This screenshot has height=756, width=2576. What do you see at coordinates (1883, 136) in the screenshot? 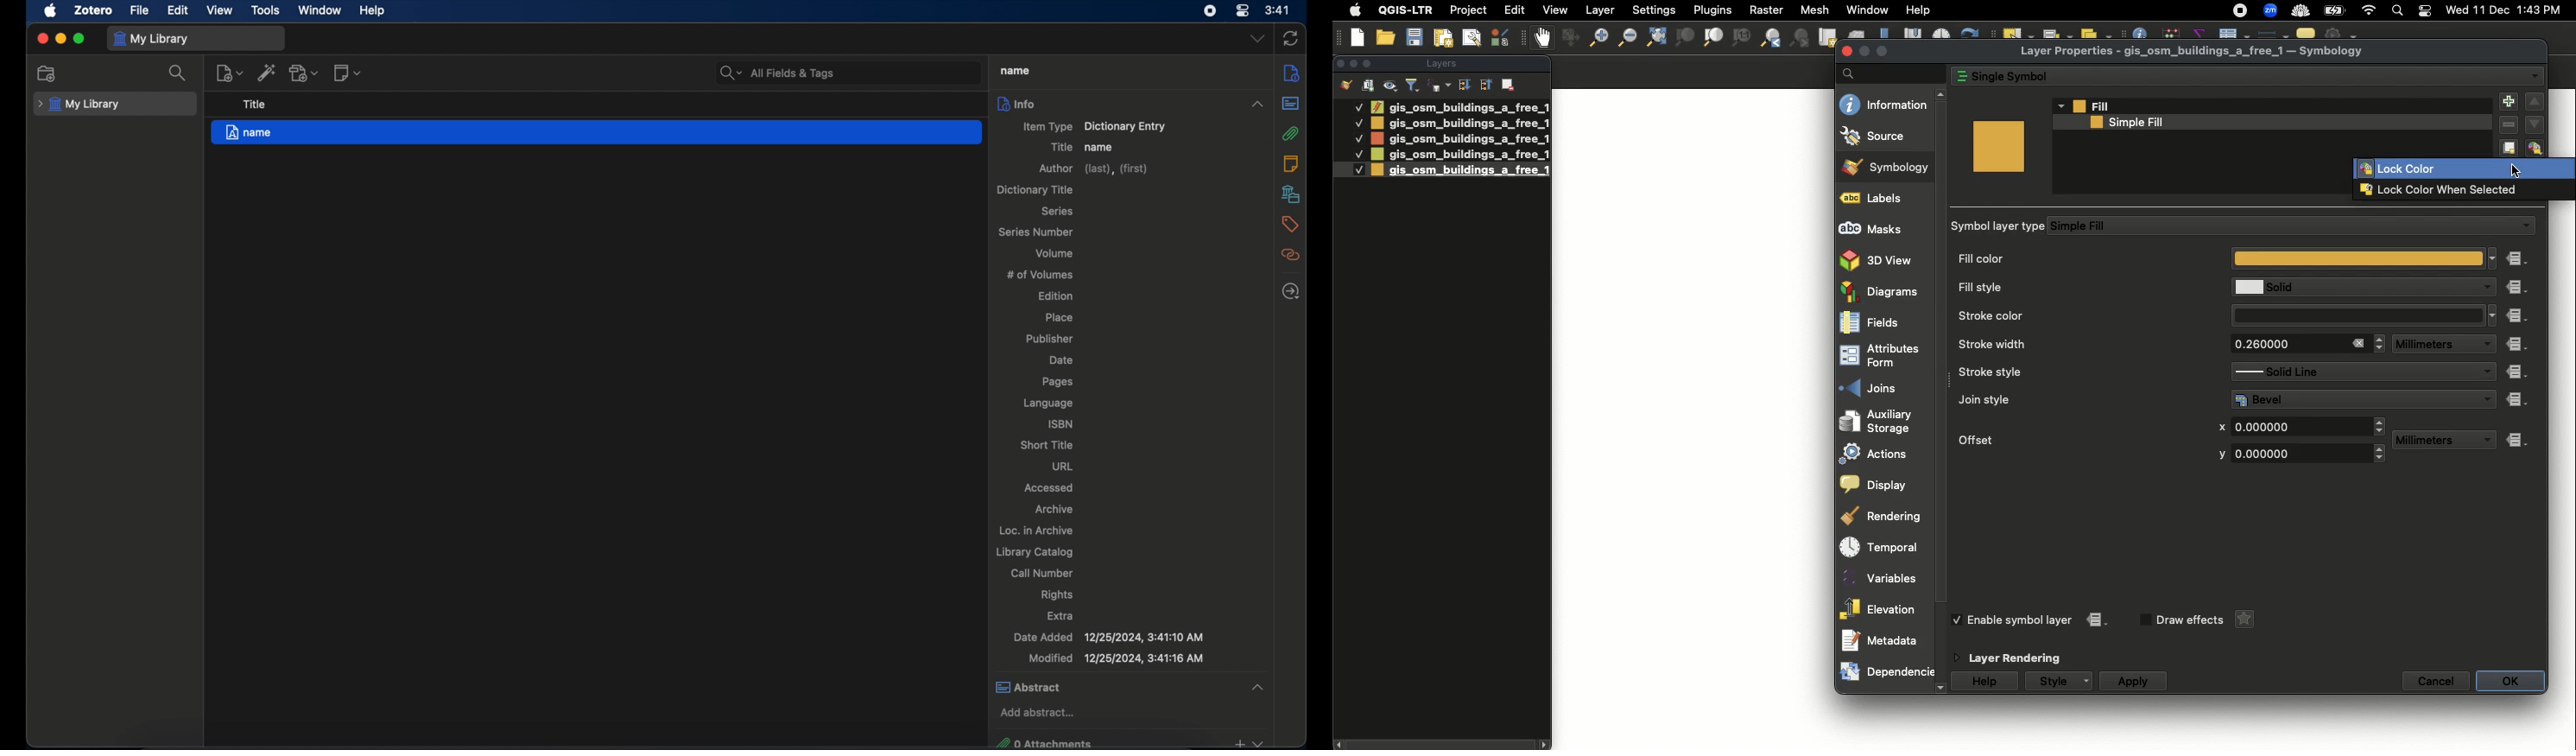
I see `Soure` at bounding box center [1883, 136].